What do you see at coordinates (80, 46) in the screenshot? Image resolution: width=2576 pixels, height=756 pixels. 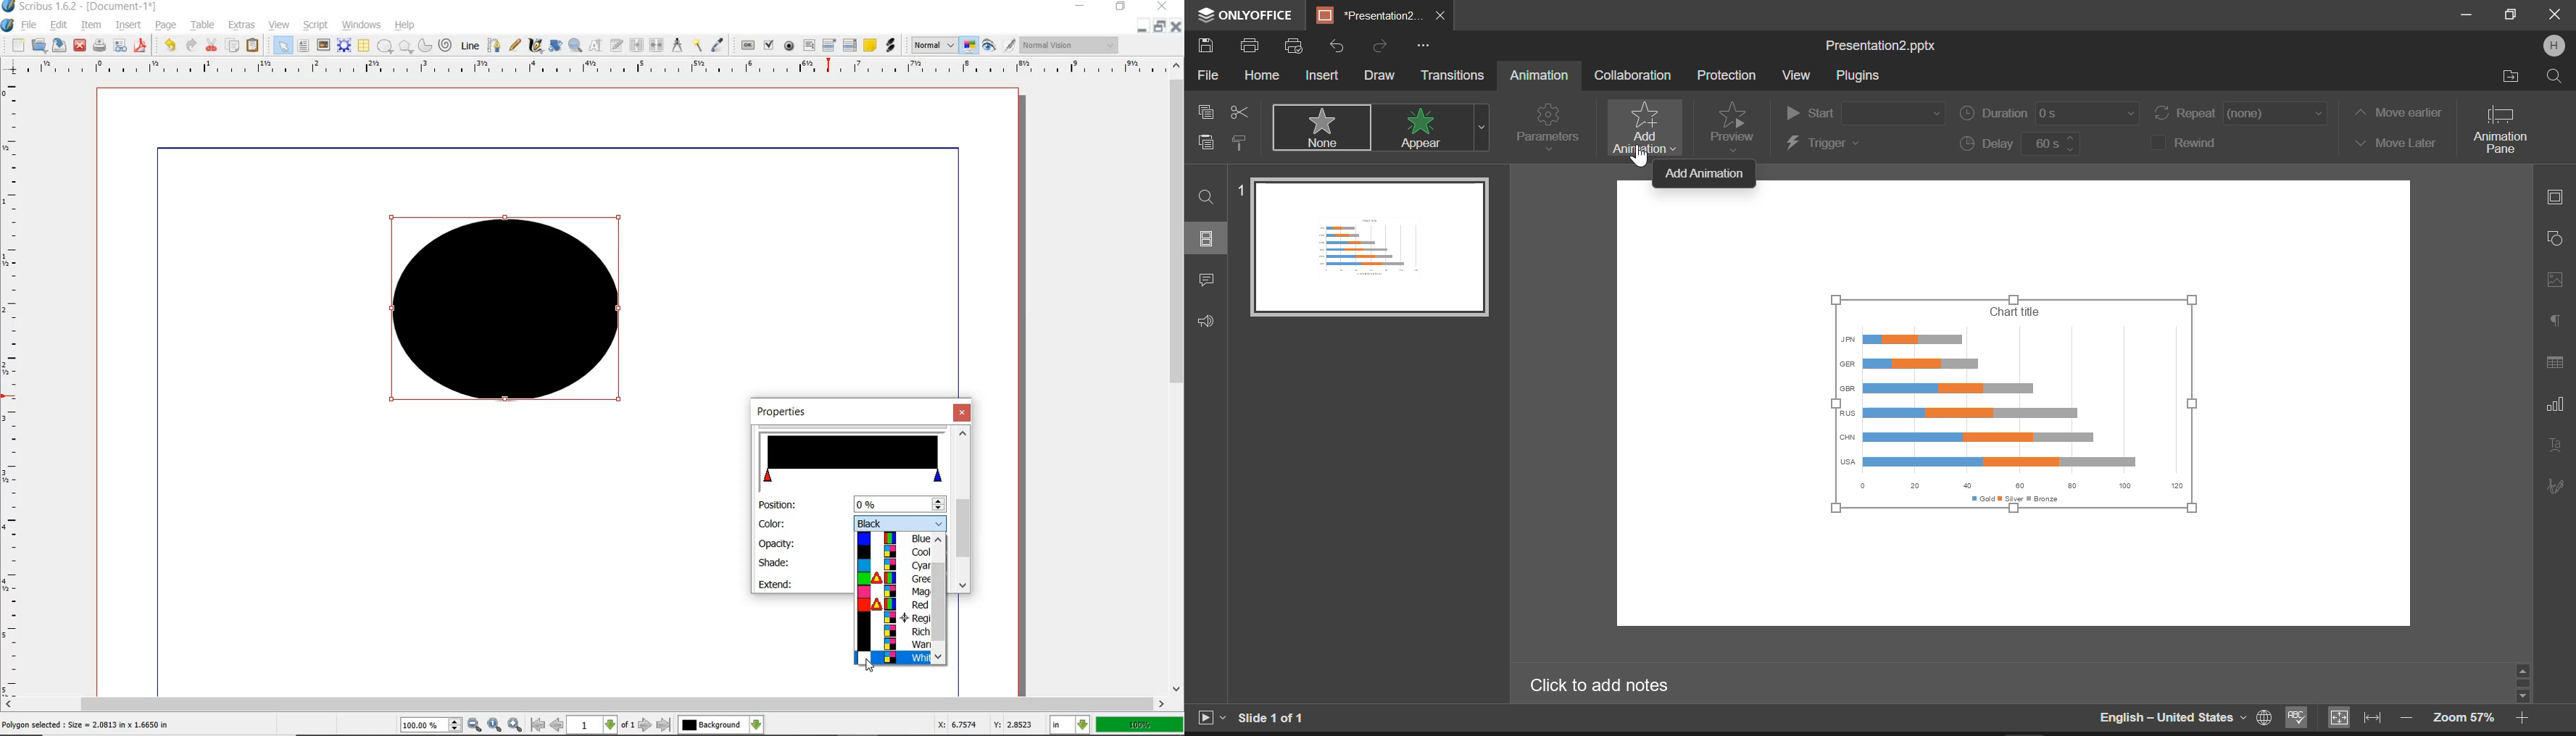 I see `CLOSE` at bounding box center [80, 46].